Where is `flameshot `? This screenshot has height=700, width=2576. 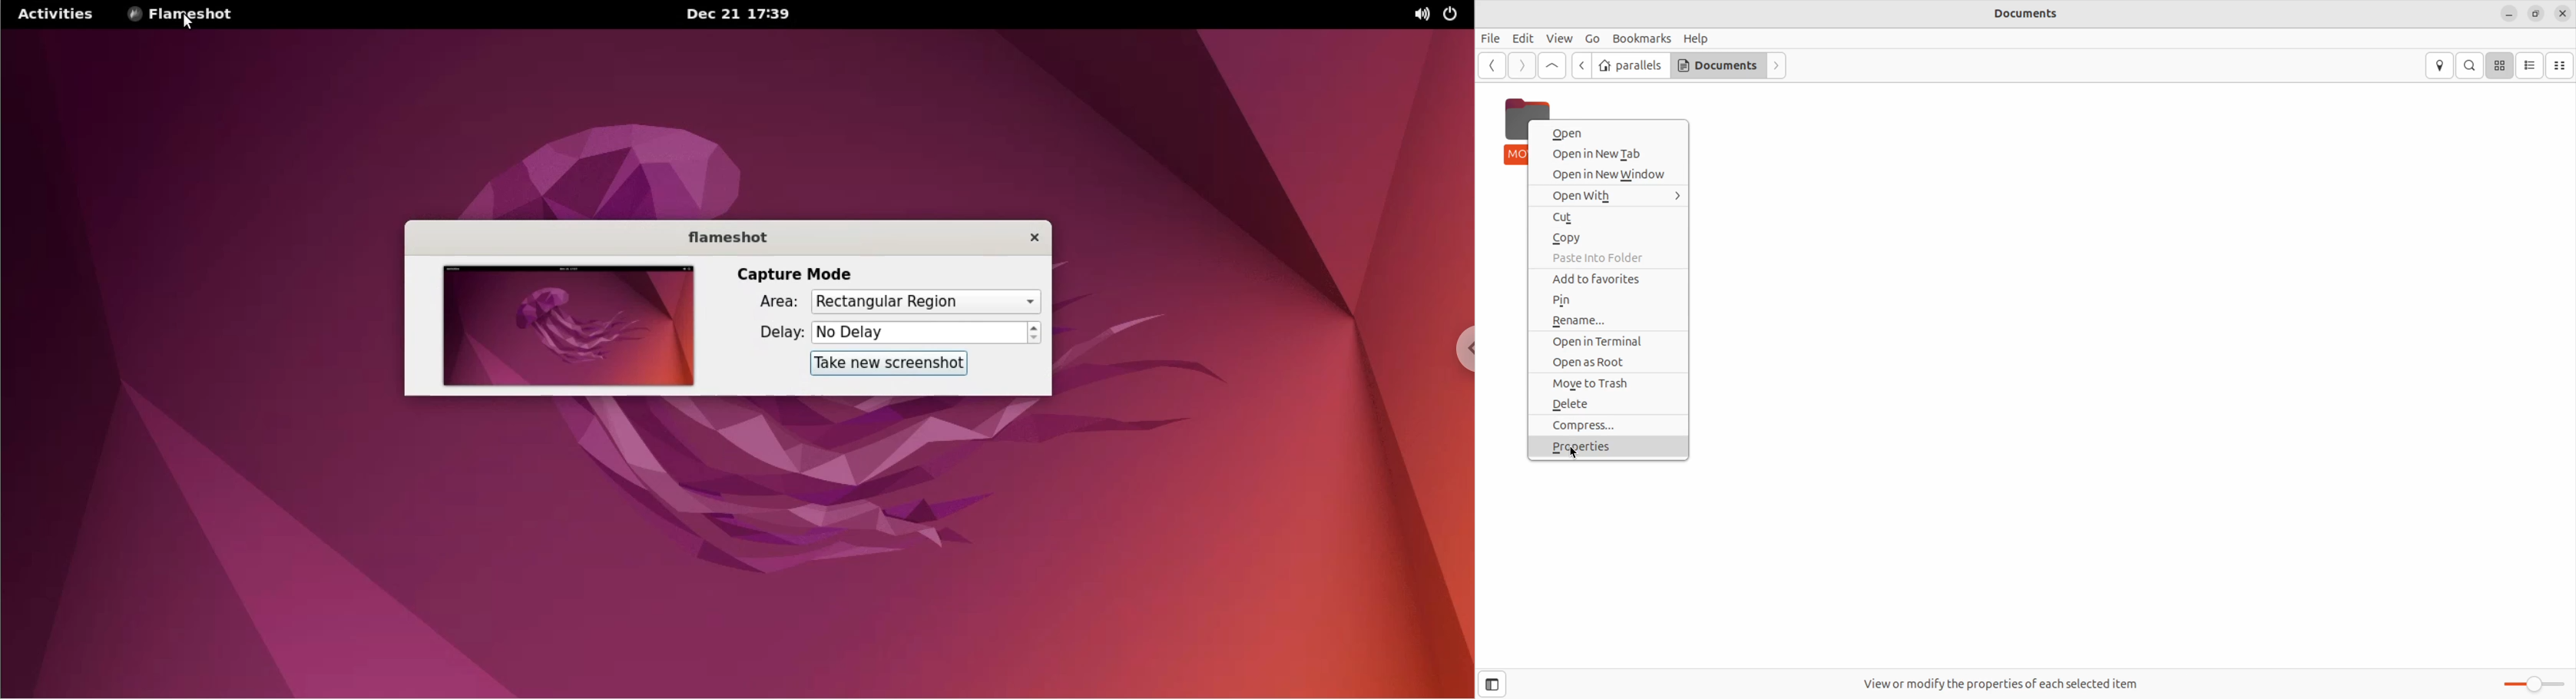 flameshot  is located at coordinates (724, 237).